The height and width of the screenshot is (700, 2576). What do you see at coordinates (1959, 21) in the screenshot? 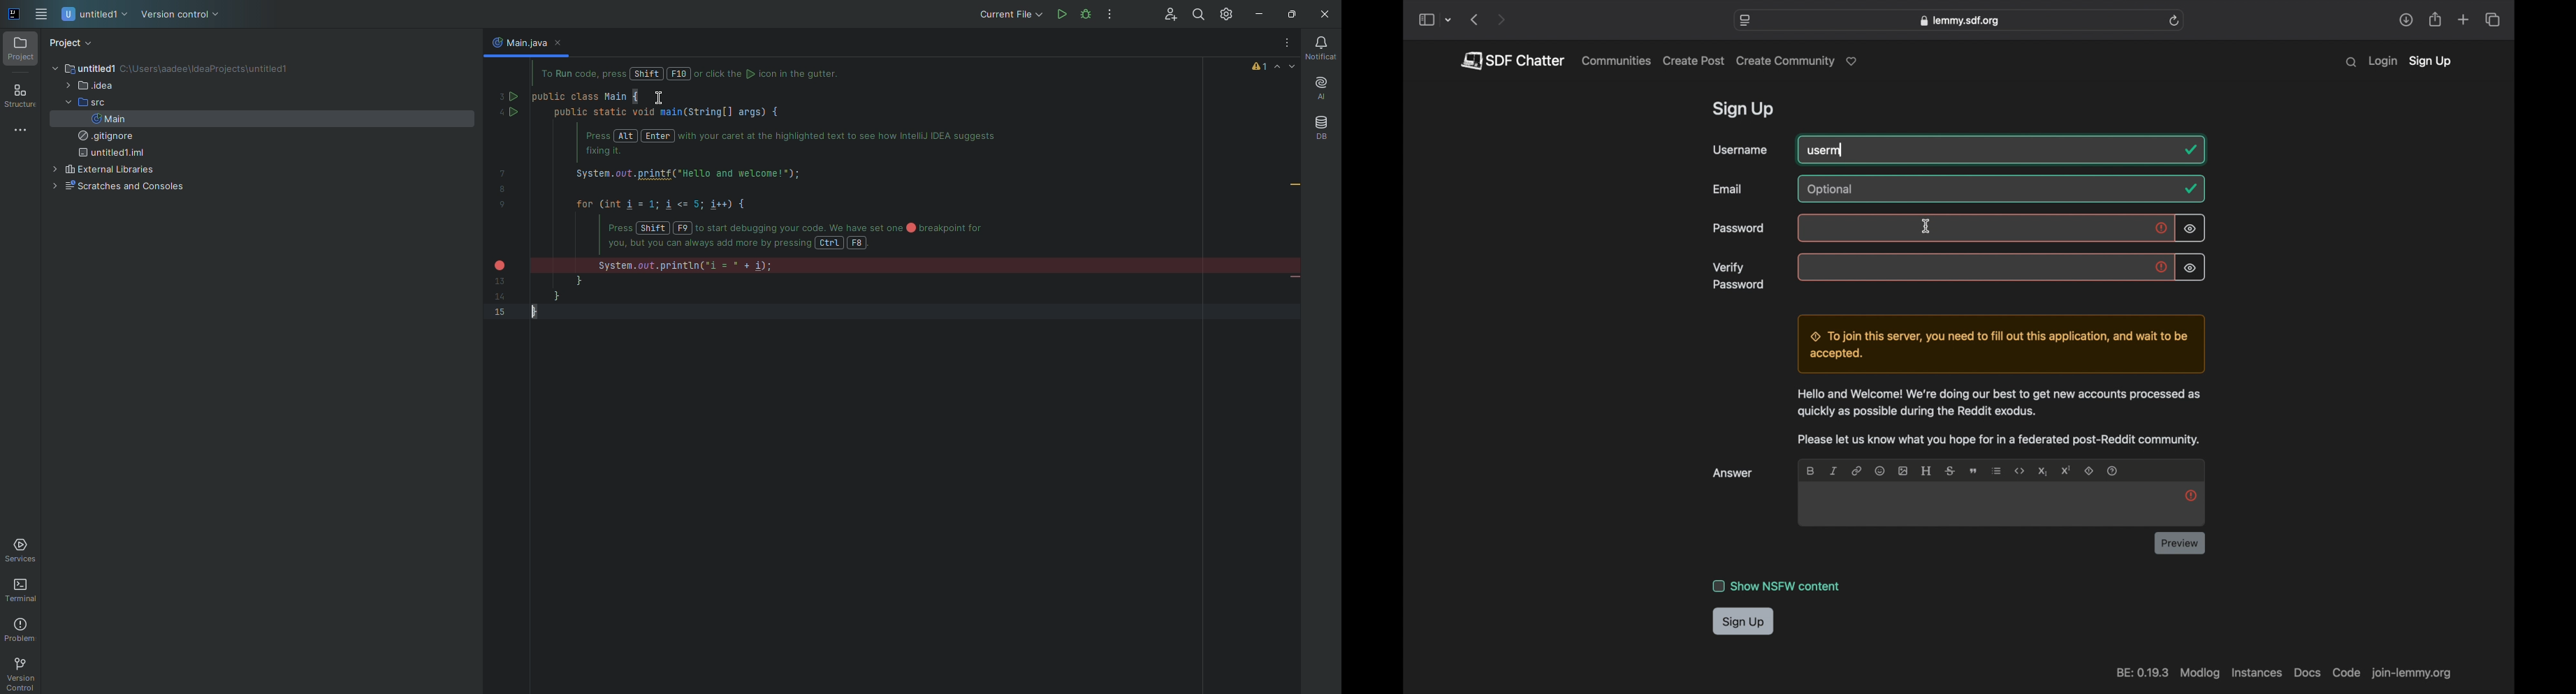
I see `web address` at bounding box center [1959, 21].